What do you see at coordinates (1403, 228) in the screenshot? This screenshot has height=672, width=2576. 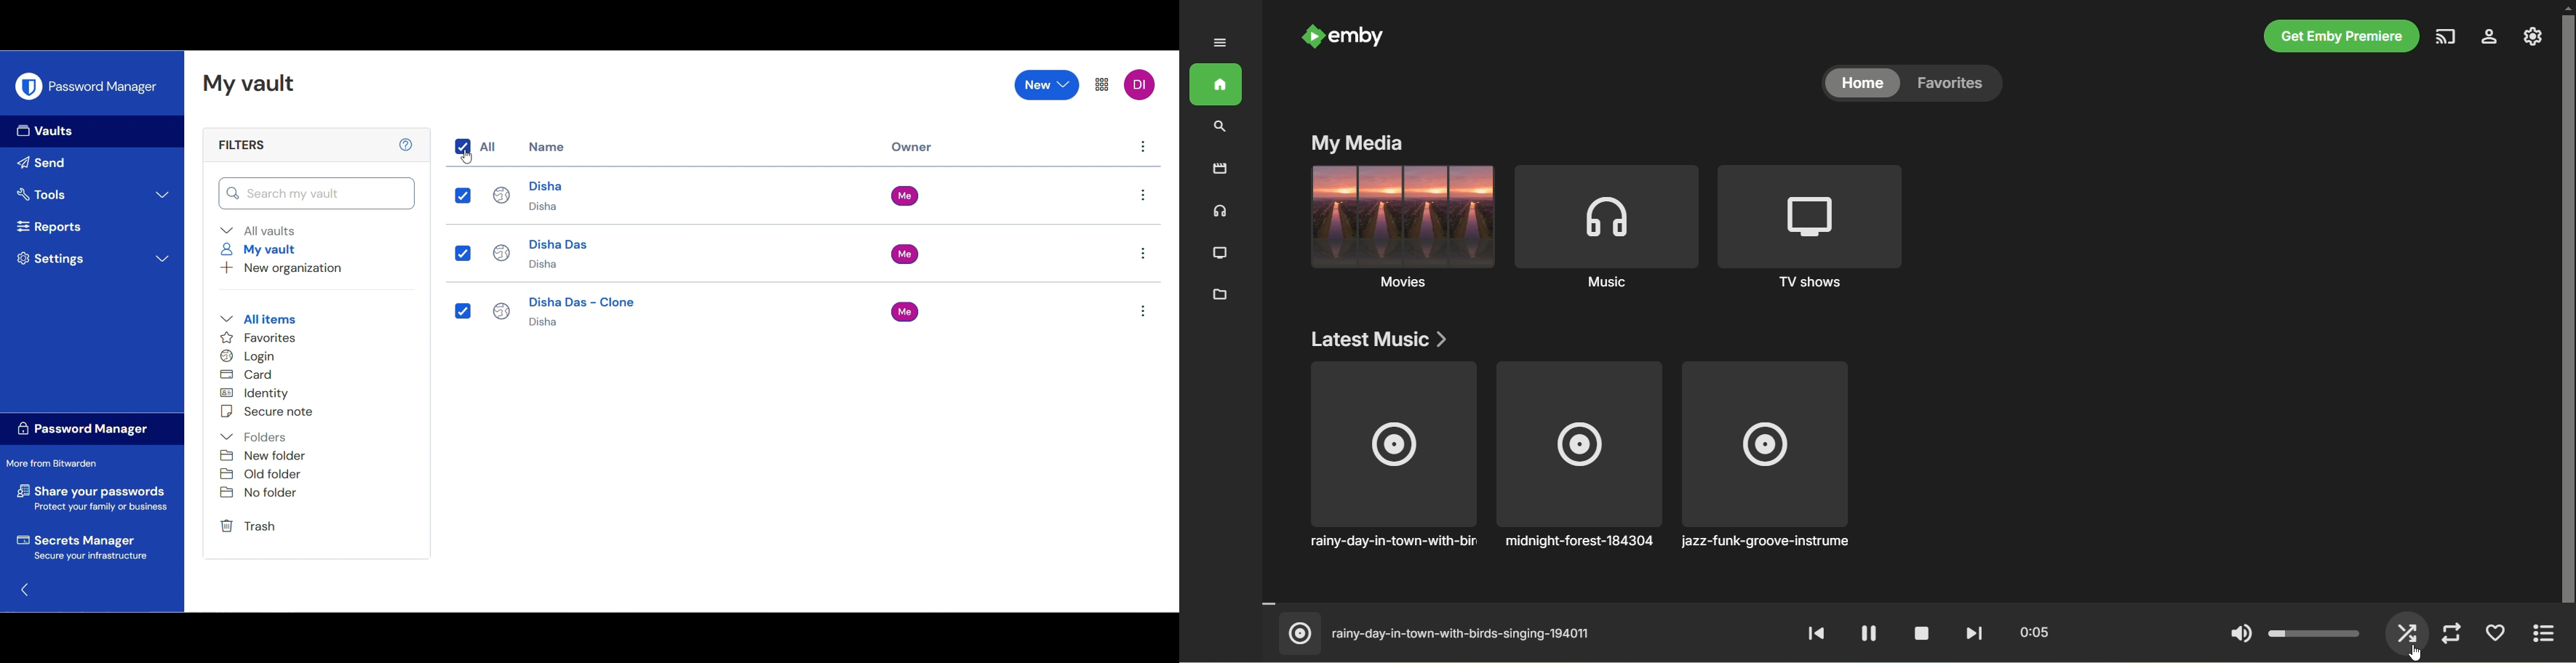 I see `Music` at bounding box center [1403, 228].